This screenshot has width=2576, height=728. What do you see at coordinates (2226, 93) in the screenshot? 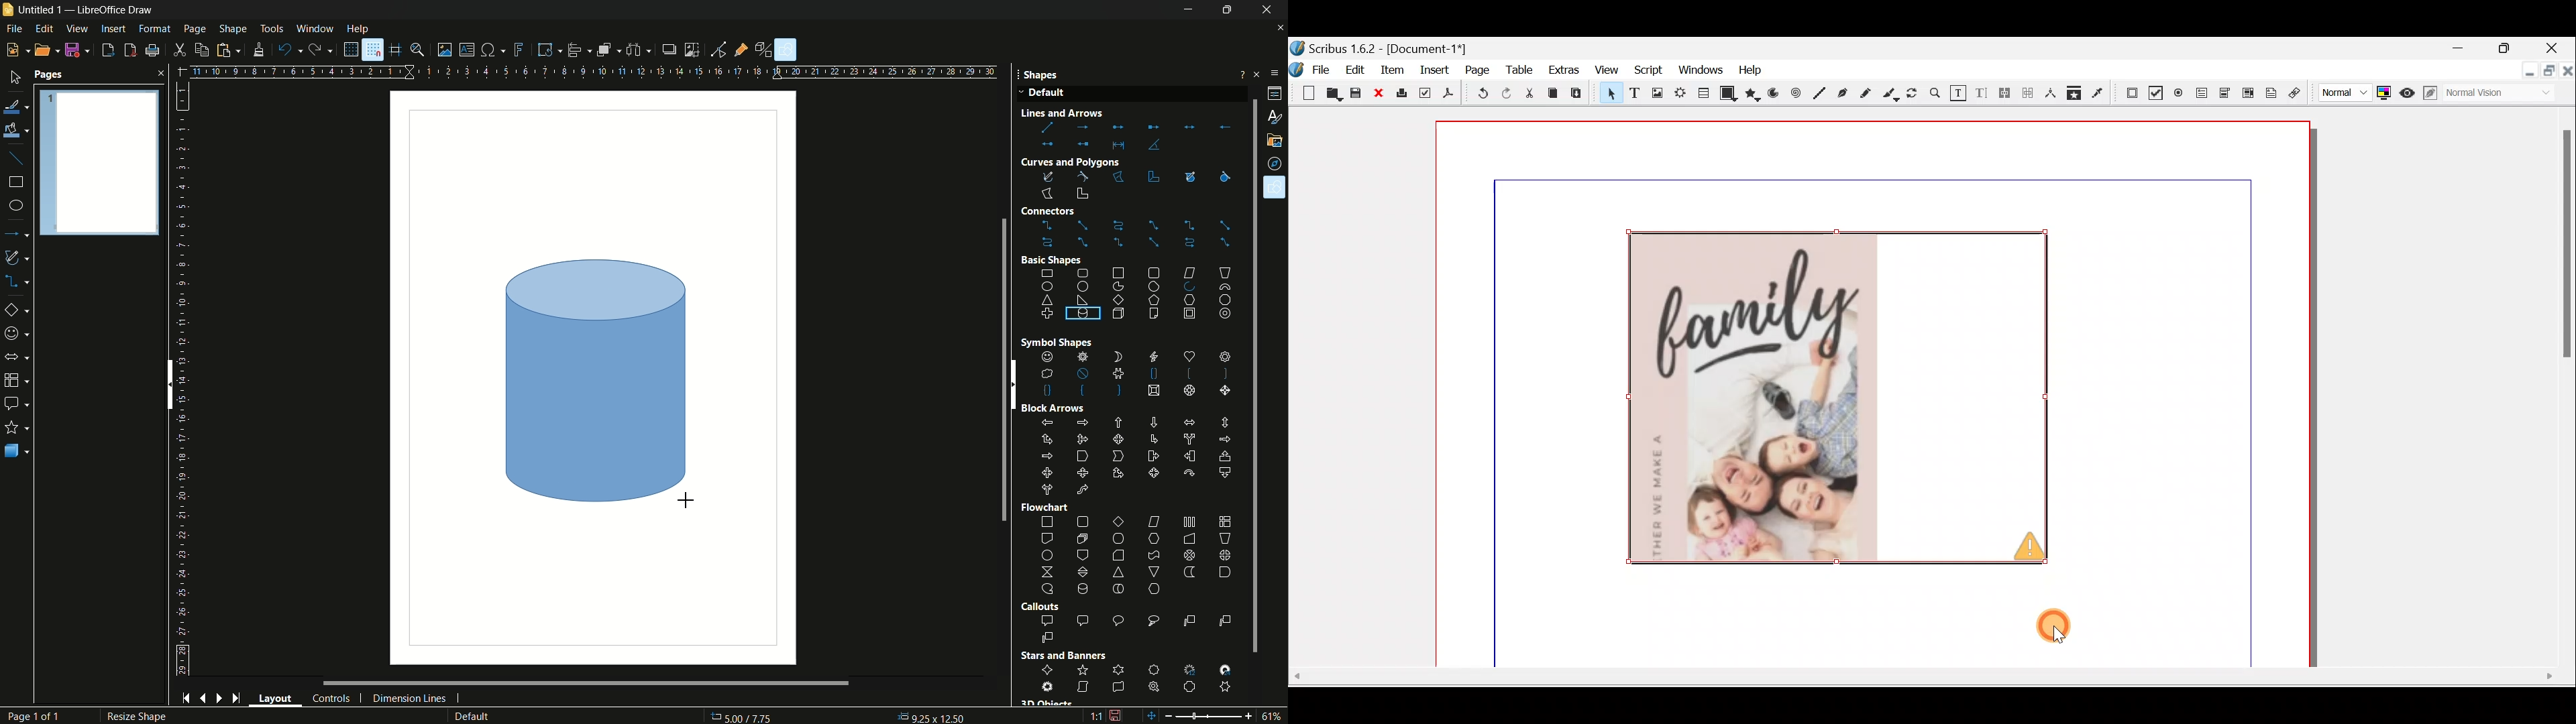
I see `PDF combo box` at bounding box center [2226, 93].